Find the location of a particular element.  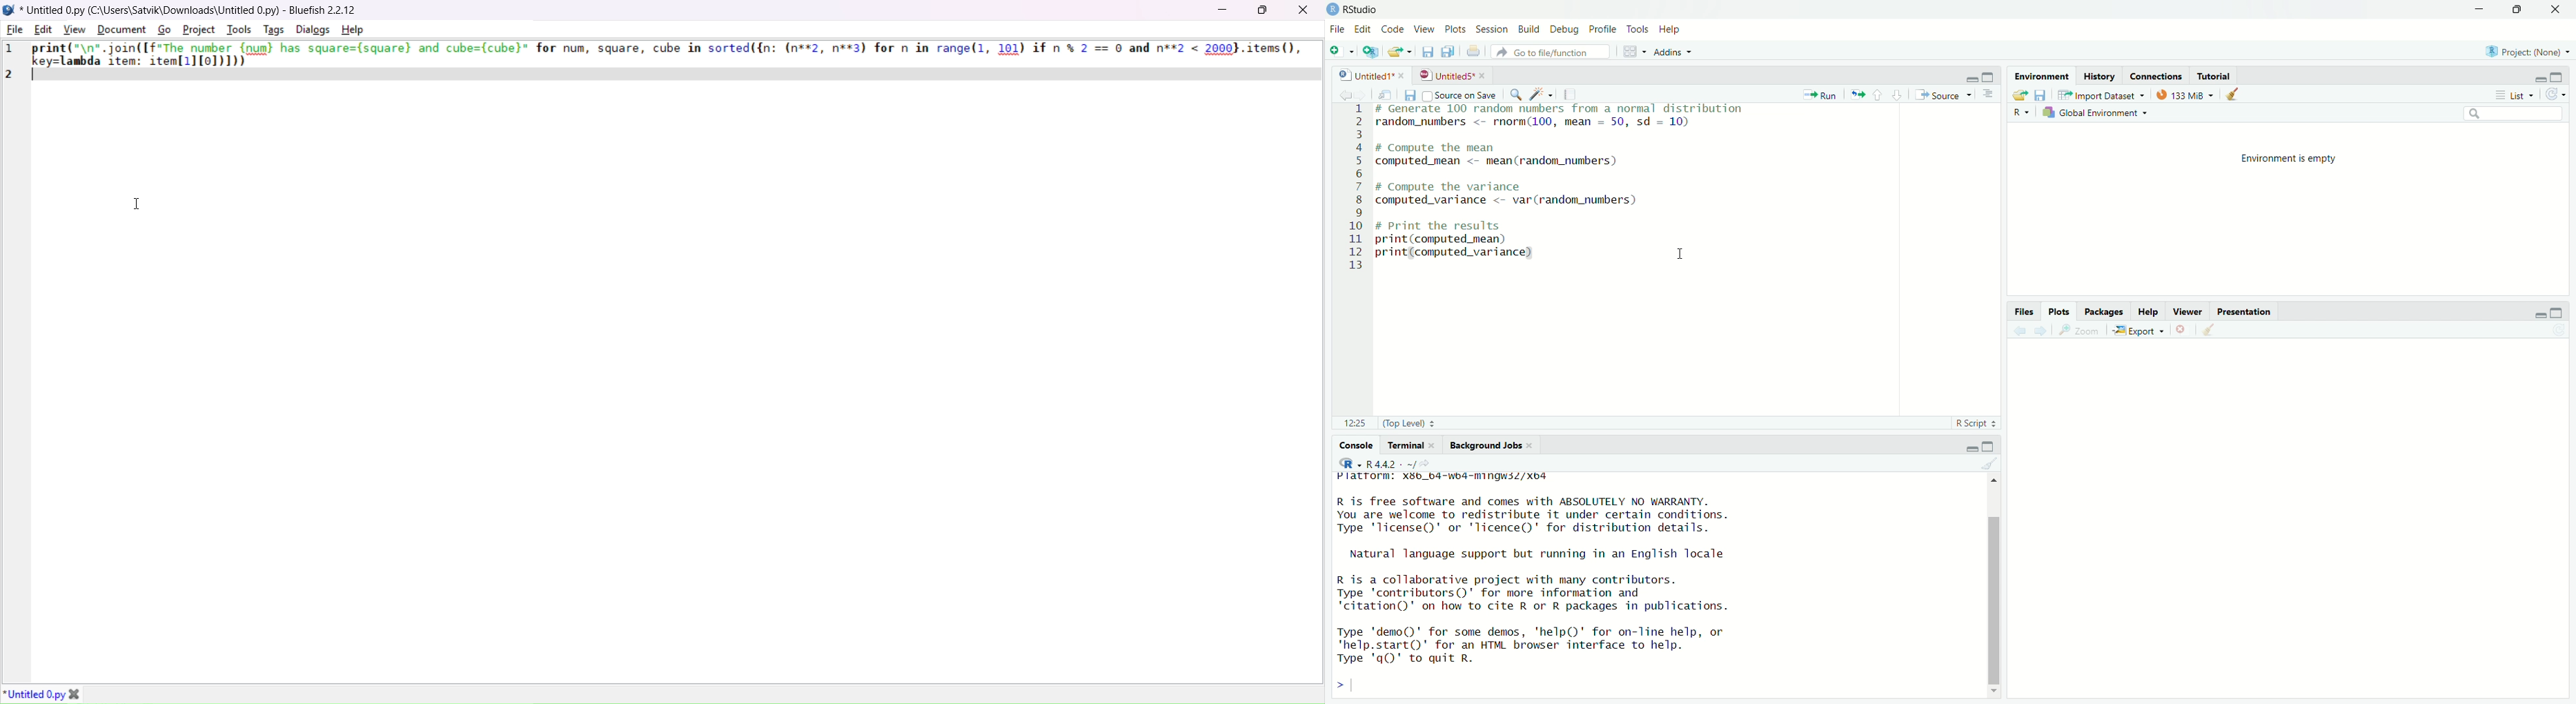

Platrorm: Xx36_64-wb4-mingws3Z/Xo4 is located at coordinates (1451, 477).